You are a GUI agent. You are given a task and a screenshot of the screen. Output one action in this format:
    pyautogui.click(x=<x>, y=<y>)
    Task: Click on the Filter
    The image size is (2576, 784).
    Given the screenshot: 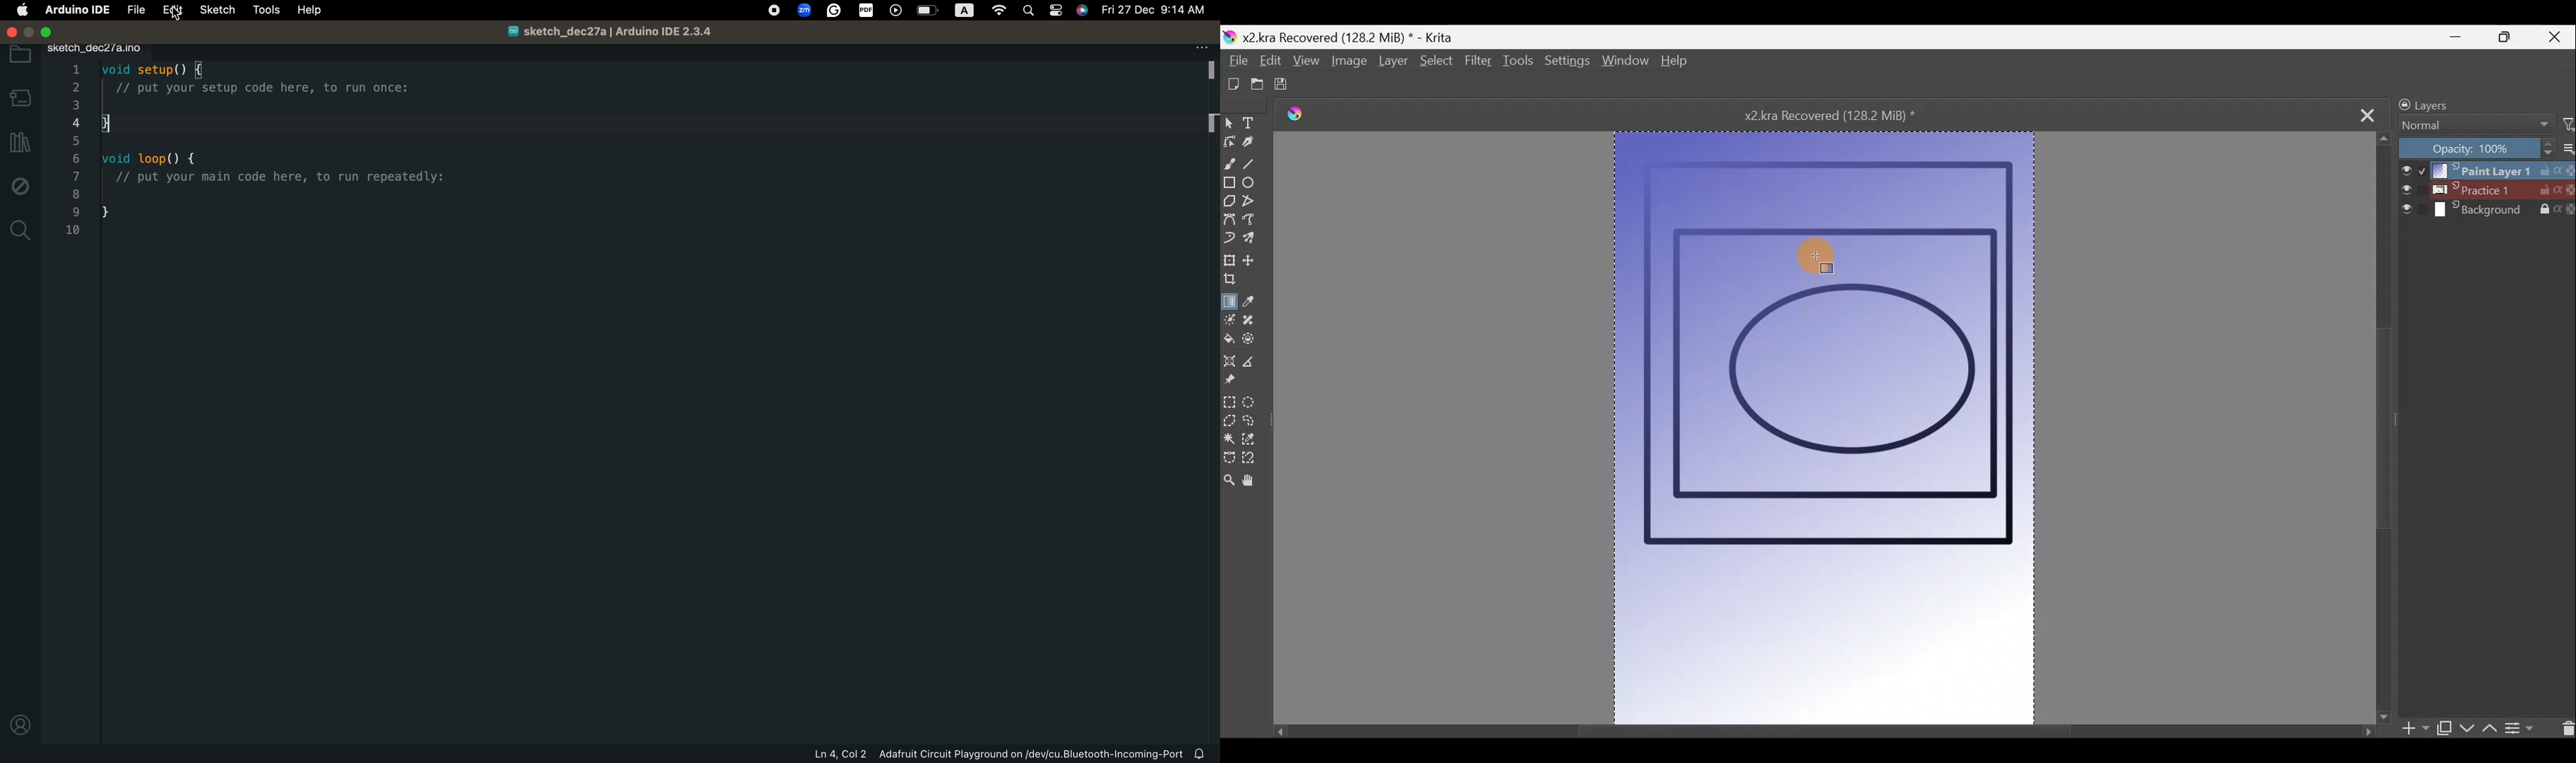 What is the action you would take?
    pyautogui.click(x=1478, y=68)
    